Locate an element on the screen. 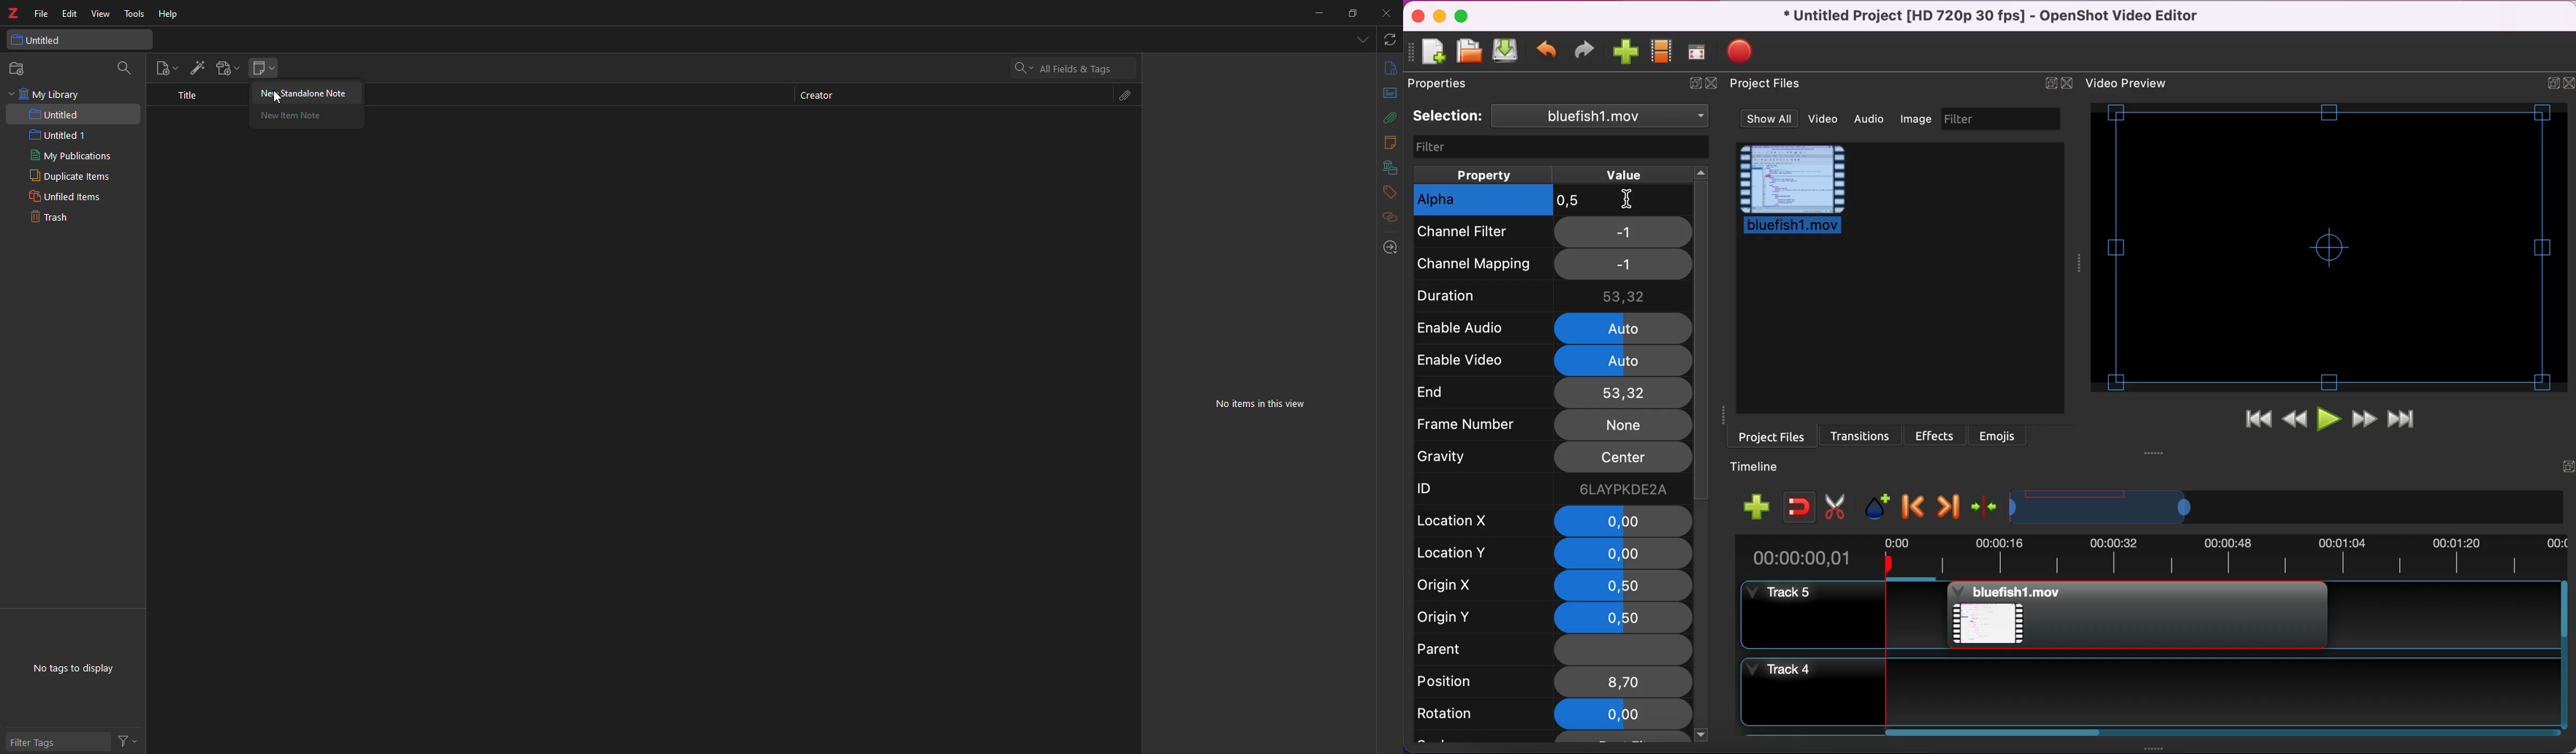 Image resolution: width=2576 pixels, height=756 pixels. track 5 is located at coordinates (1839, 615).